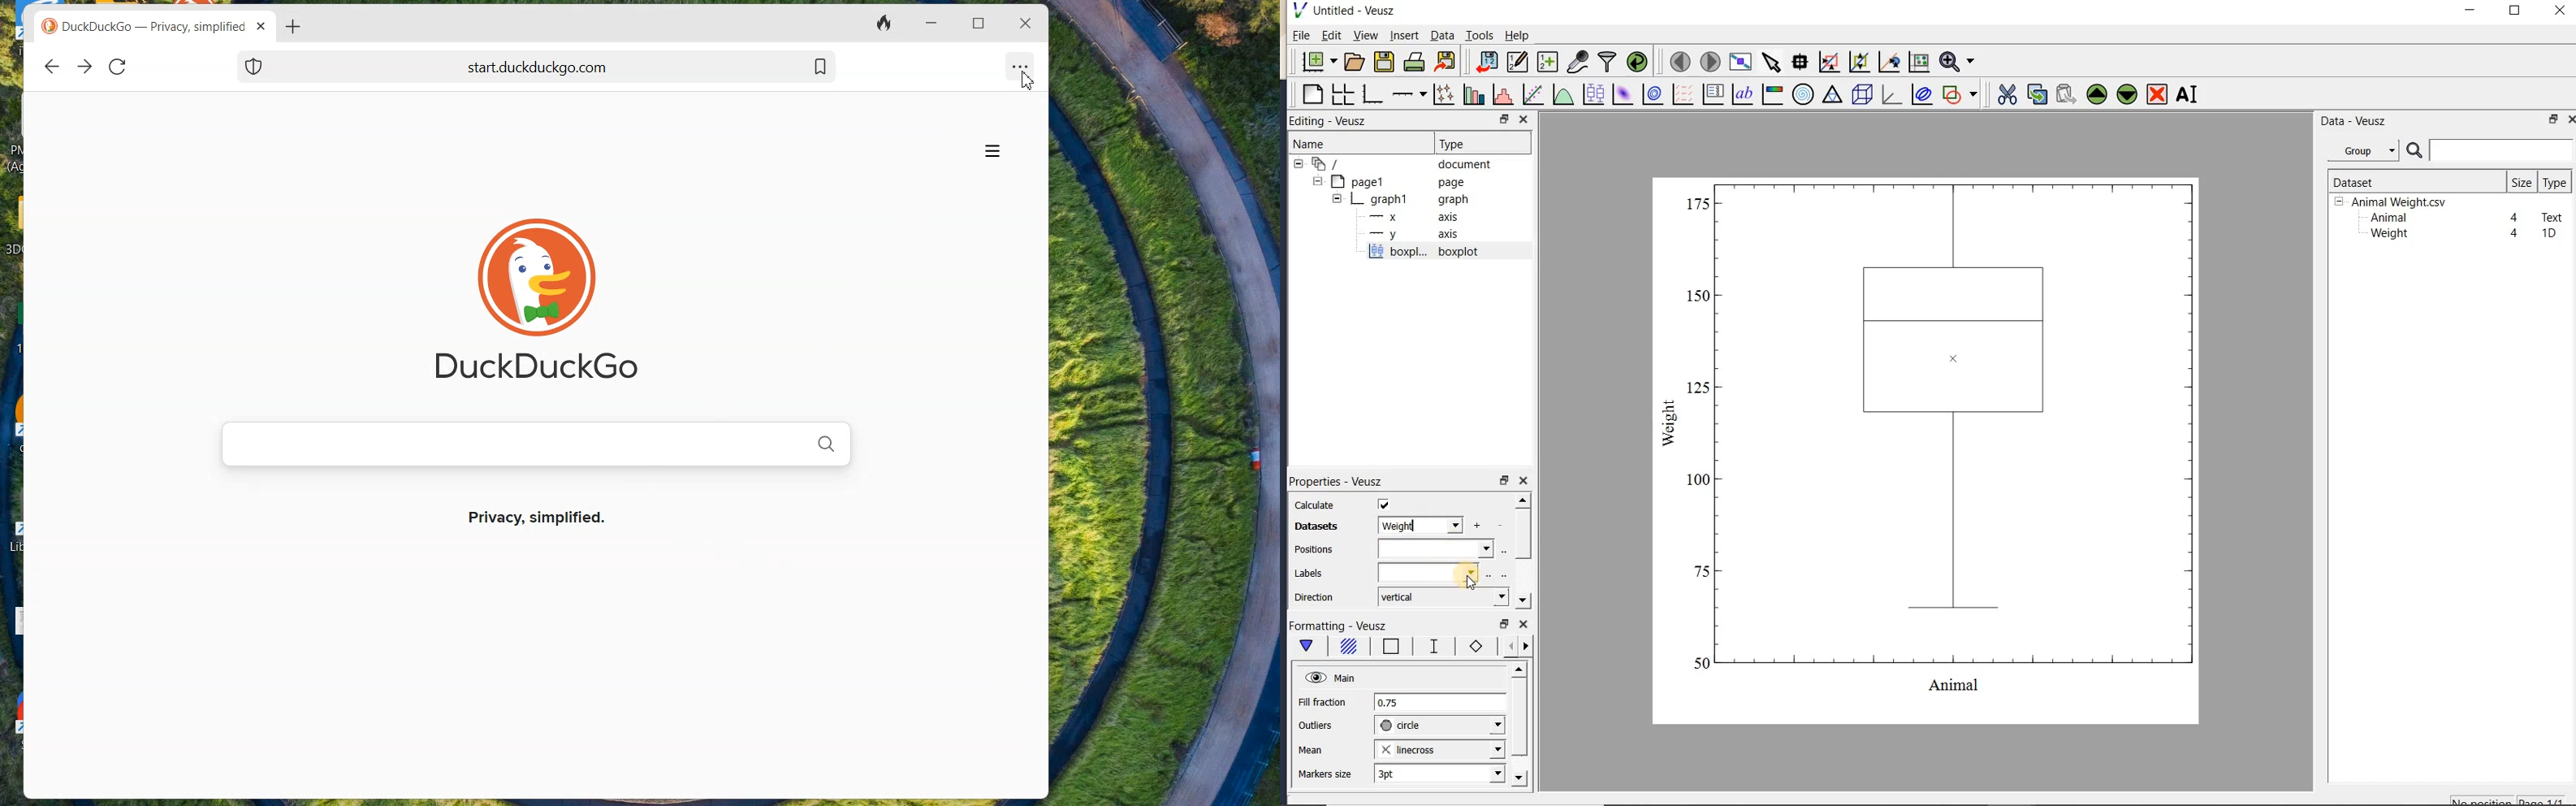  What do you see at coordinates (1384, 504) in the screenshot?
I see `check/uncheck` at bounding box center [1384, 504].